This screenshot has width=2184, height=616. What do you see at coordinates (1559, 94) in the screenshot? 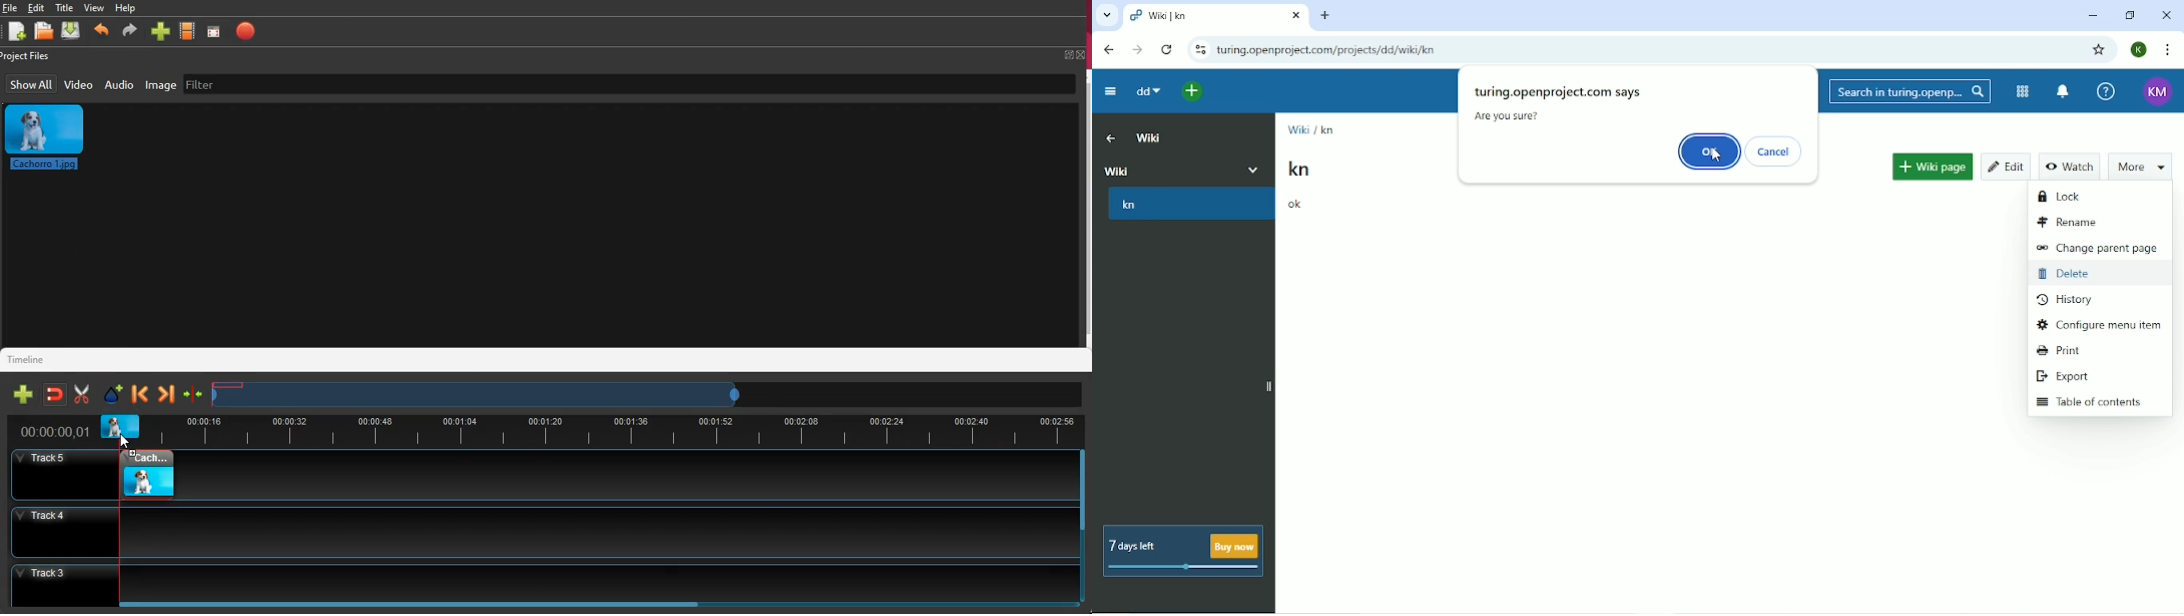
I see `turing.openprojct.com says` at bounding box center [1559, 94].